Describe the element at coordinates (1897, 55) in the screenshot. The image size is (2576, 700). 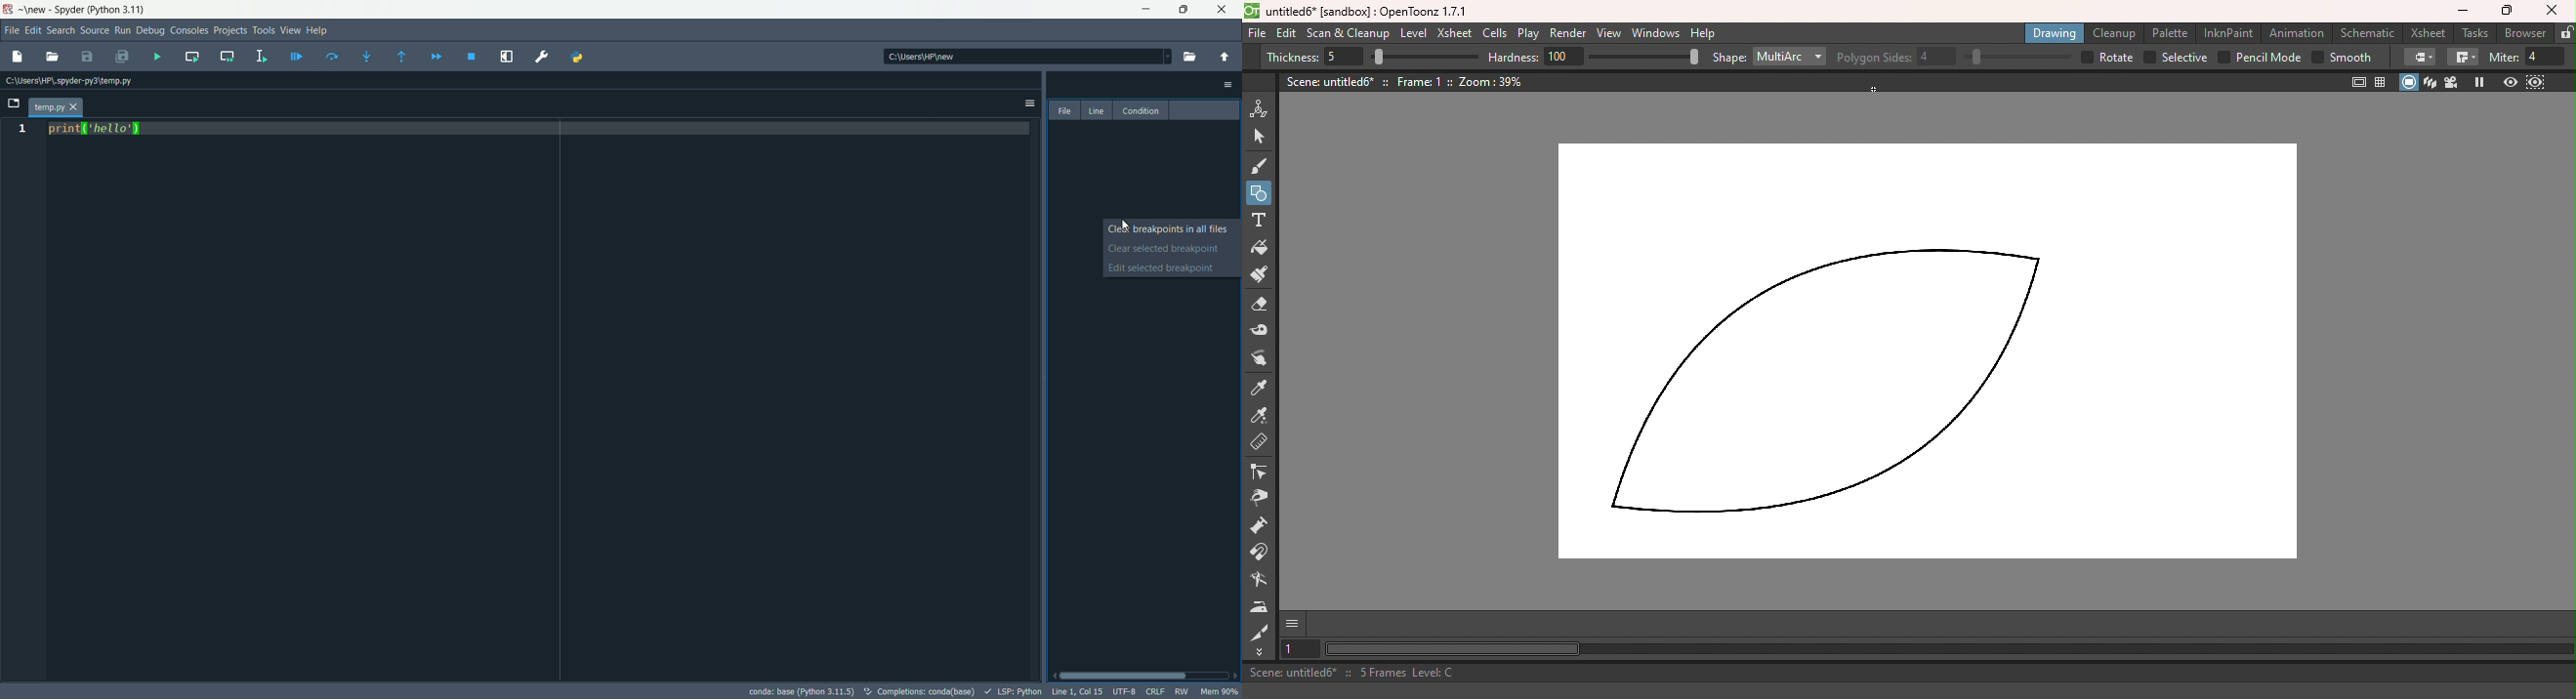
I see `Polygon sides` at that location.